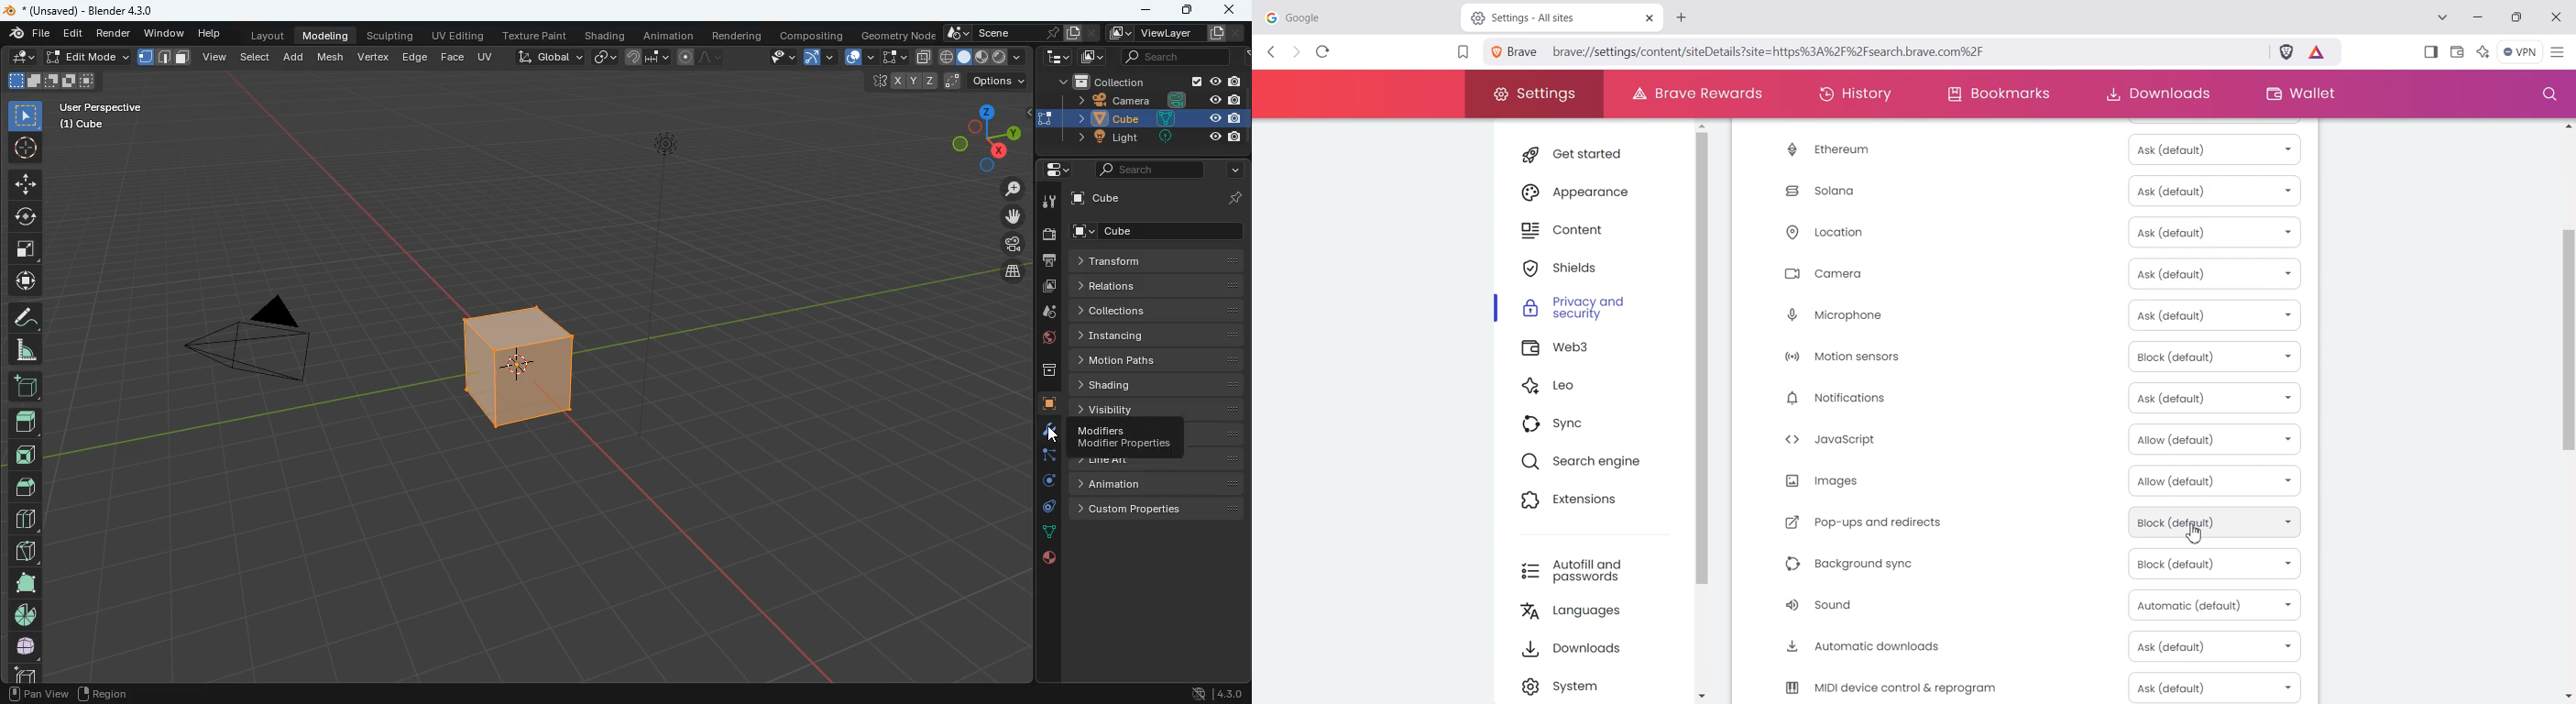 Image resolution: width=2576 pixels, height=728 pixels. What do you see at coordinates (82, 10) in the screenshot?
I see `blender` at bounding box center [82, 10].